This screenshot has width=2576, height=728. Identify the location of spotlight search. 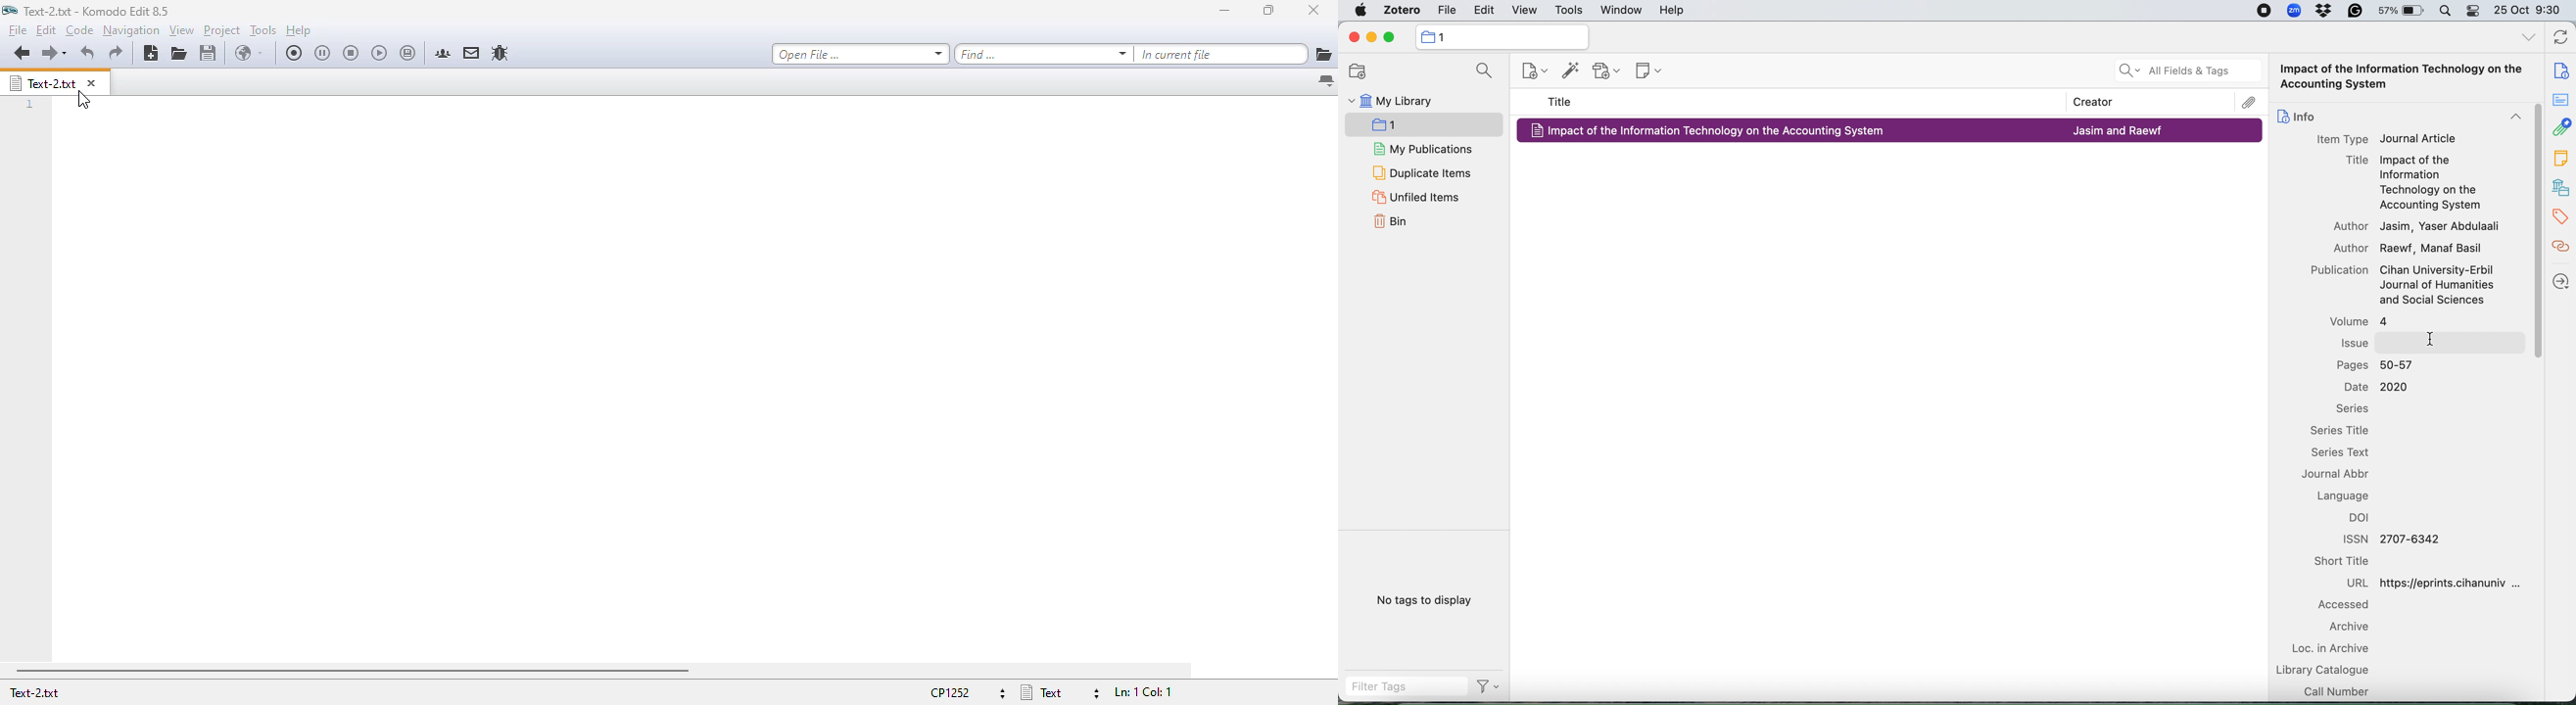
(2445, 11).